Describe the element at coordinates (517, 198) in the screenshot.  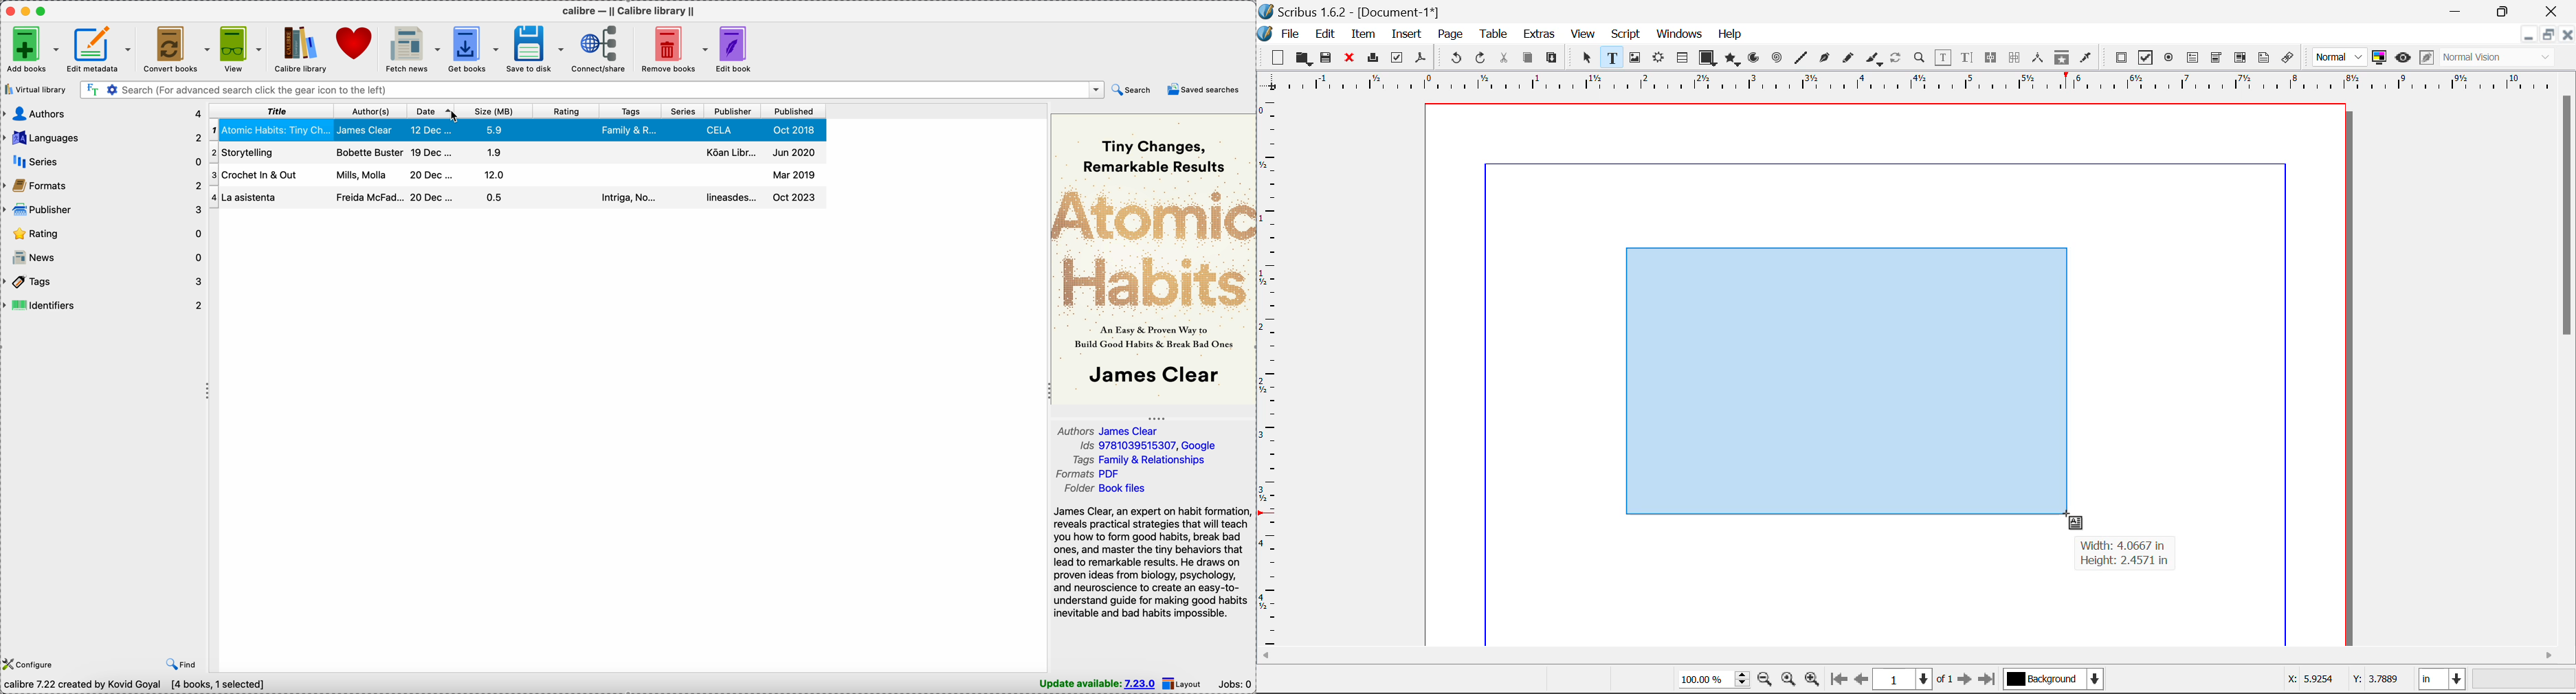
I see `storytellig book details` at that location.